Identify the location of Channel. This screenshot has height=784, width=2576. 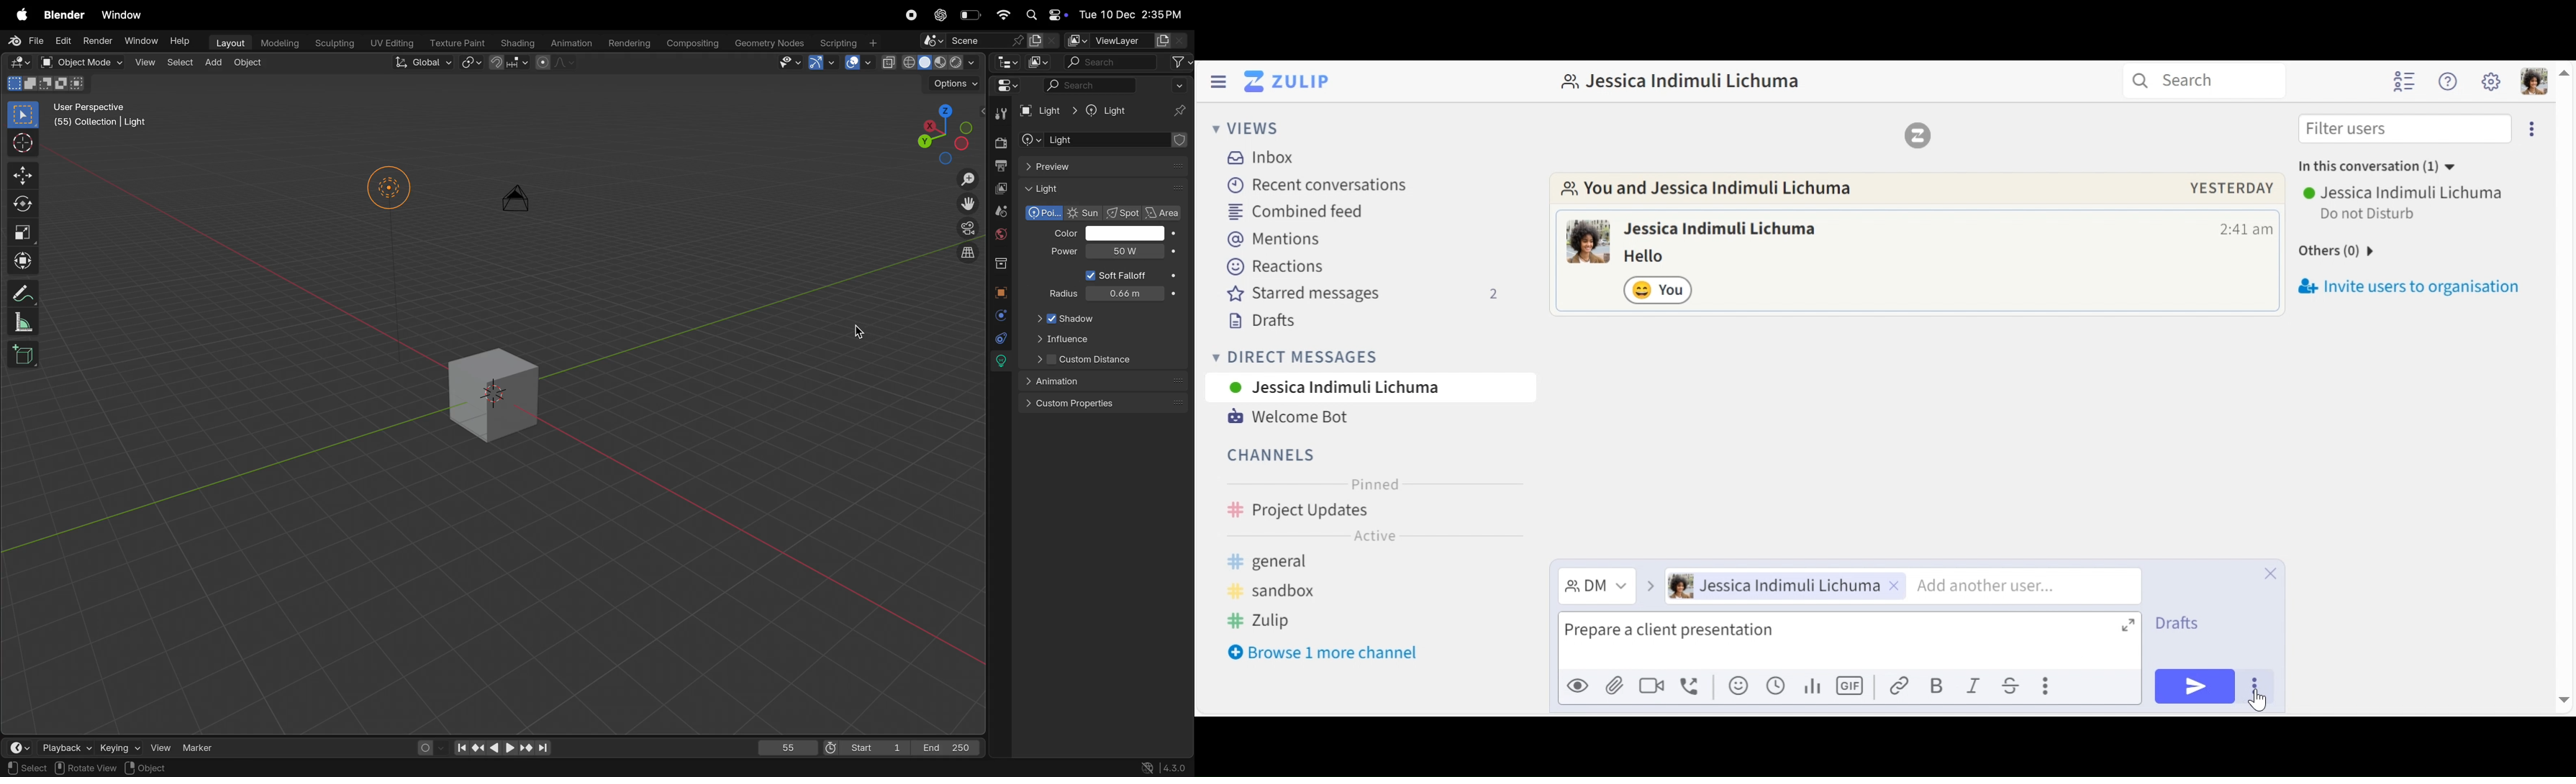
(1370, 512).